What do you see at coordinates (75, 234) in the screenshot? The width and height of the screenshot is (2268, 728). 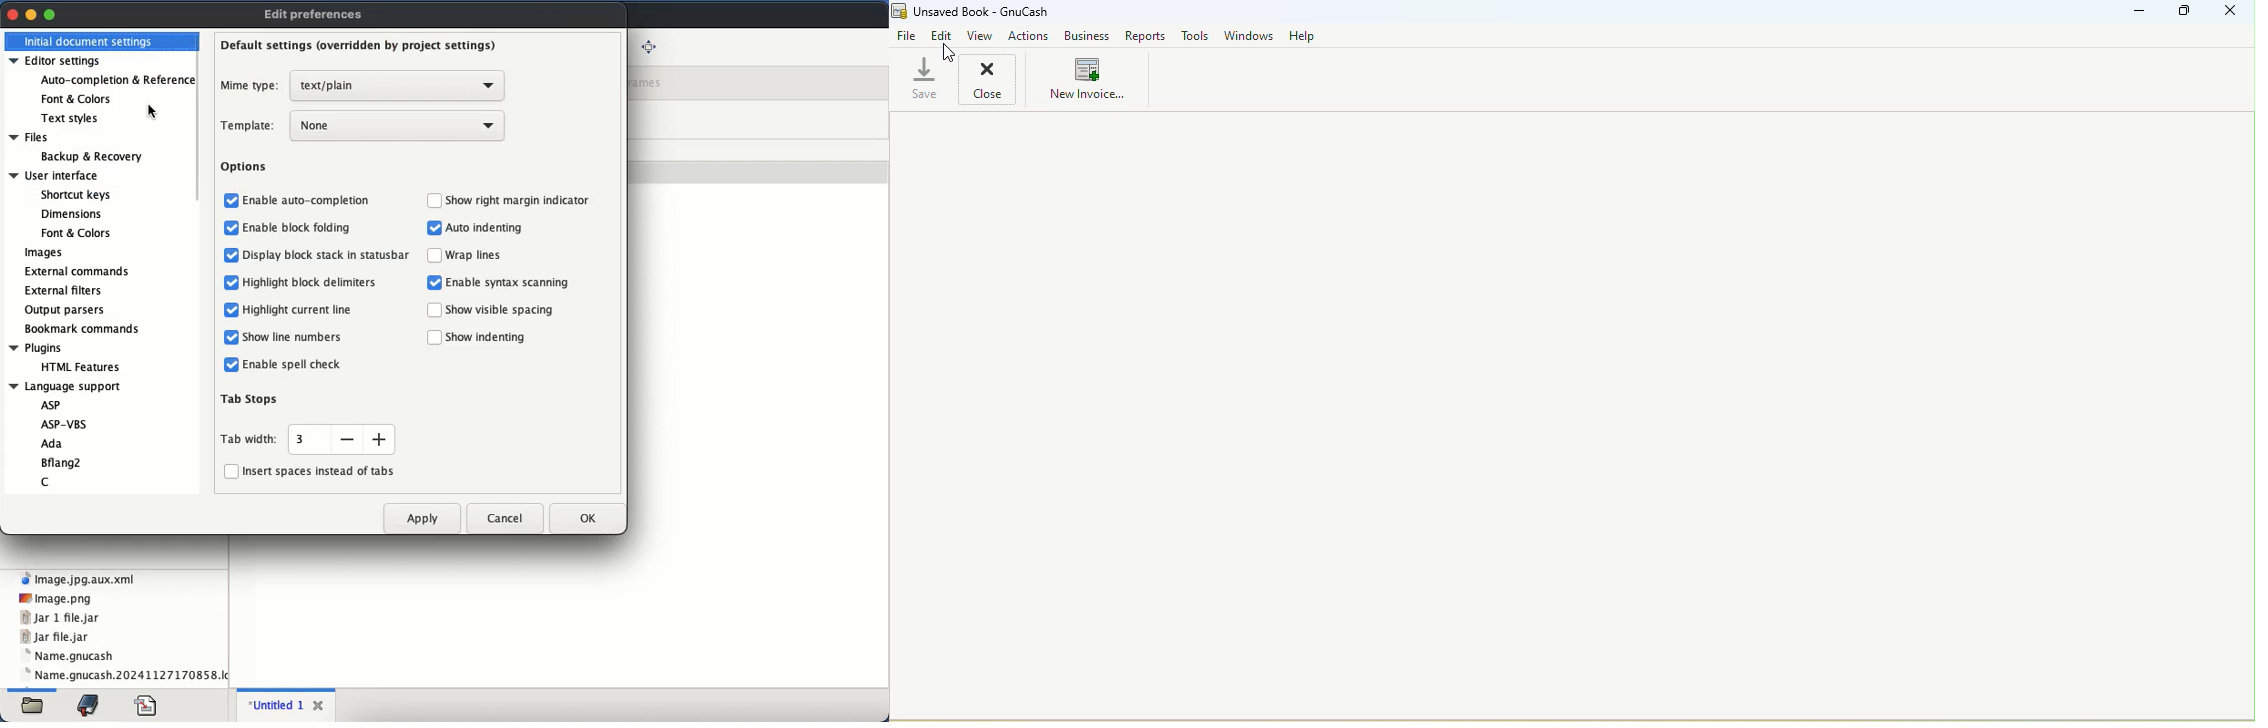 I see `Font & Colors` at bounding box center [75, 234].